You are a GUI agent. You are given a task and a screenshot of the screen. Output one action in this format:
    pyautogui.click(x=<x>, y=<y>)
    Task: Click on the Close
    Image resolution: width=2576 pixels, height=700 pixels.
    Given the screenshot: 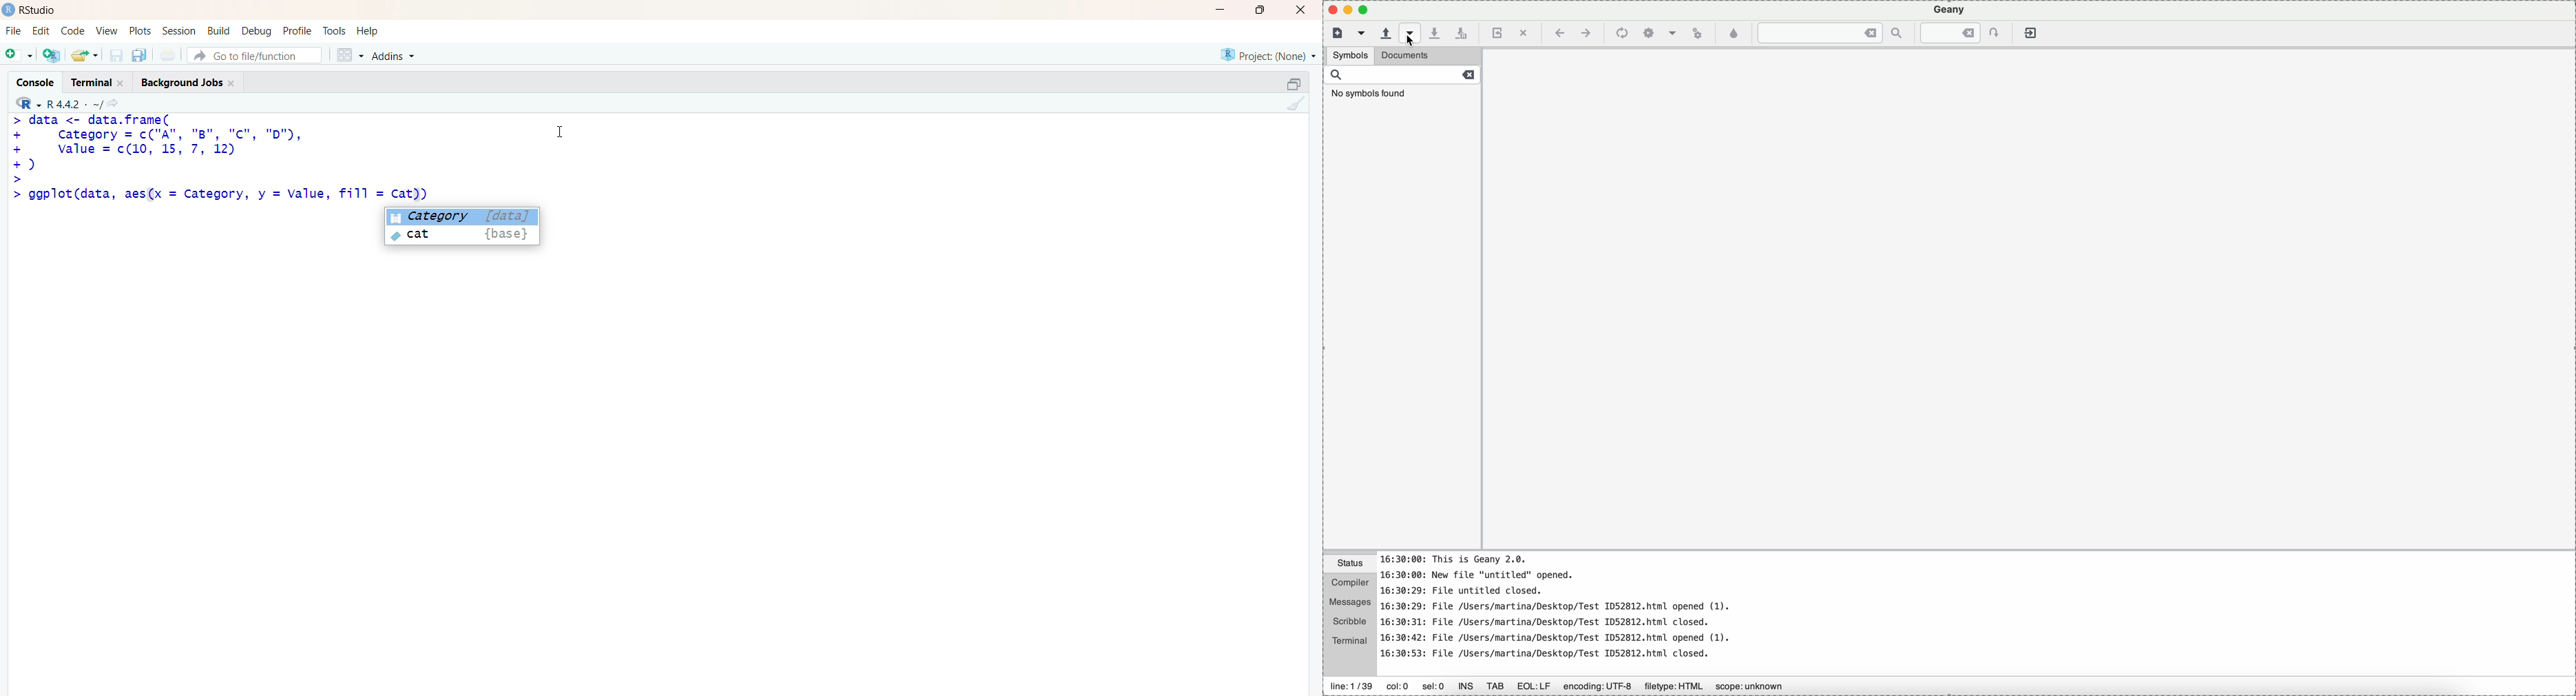 What is the action you would take?
    pyautogui.click(x=1298, y=10)
    